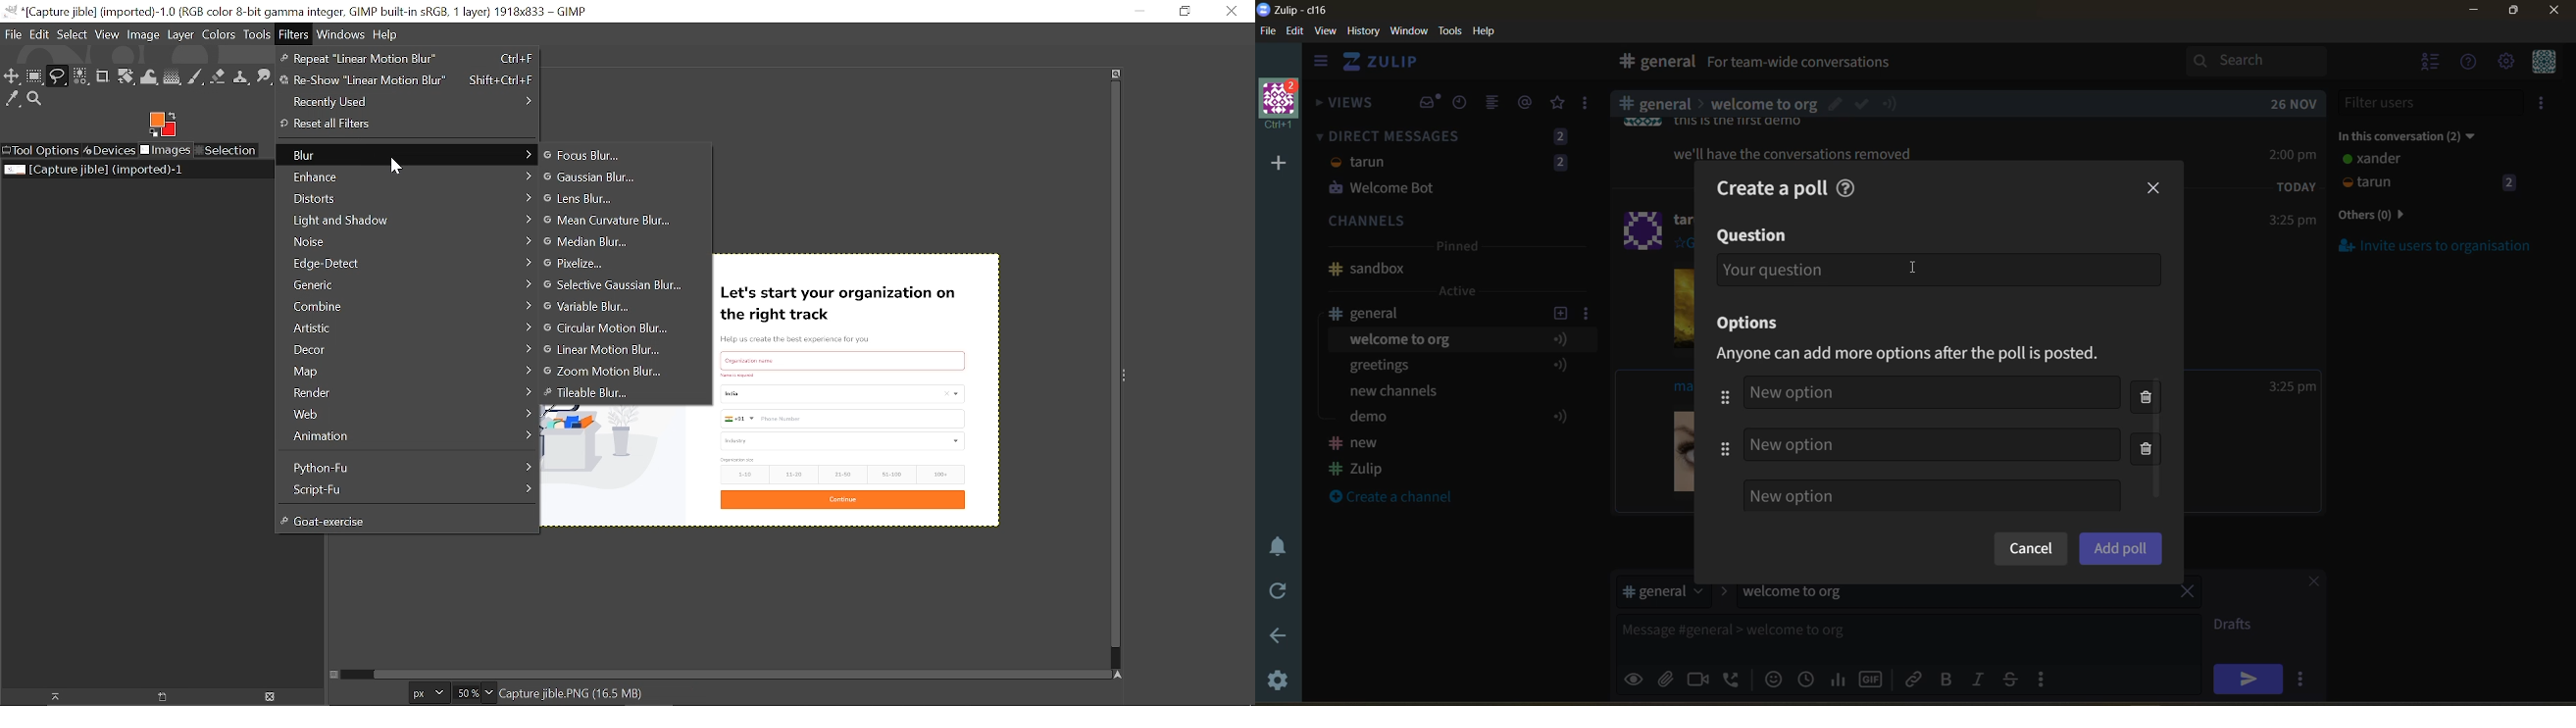 The image size is (2576, 728). What do you see at coordinates (2431, 63) in the screenshot?
I see `hide user list` at bounding box center [2431, 63].